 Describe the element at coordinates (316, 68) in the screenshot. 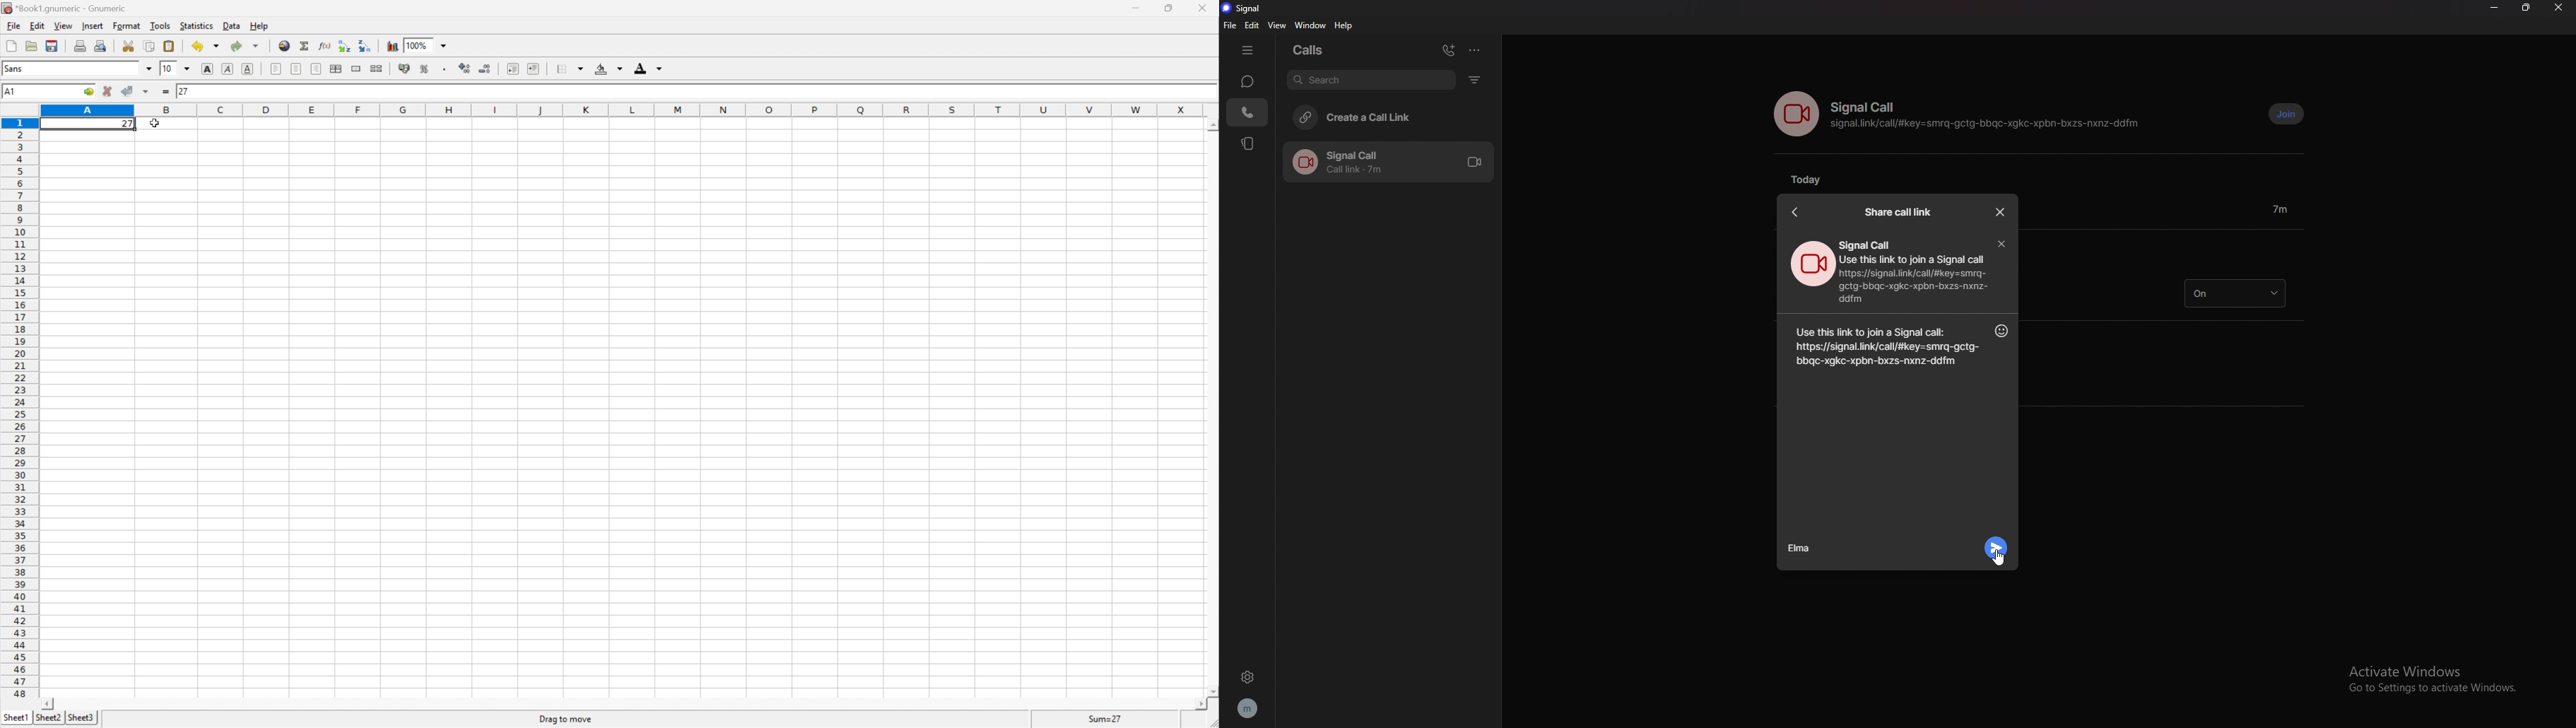

I see `Align Right` at that location.